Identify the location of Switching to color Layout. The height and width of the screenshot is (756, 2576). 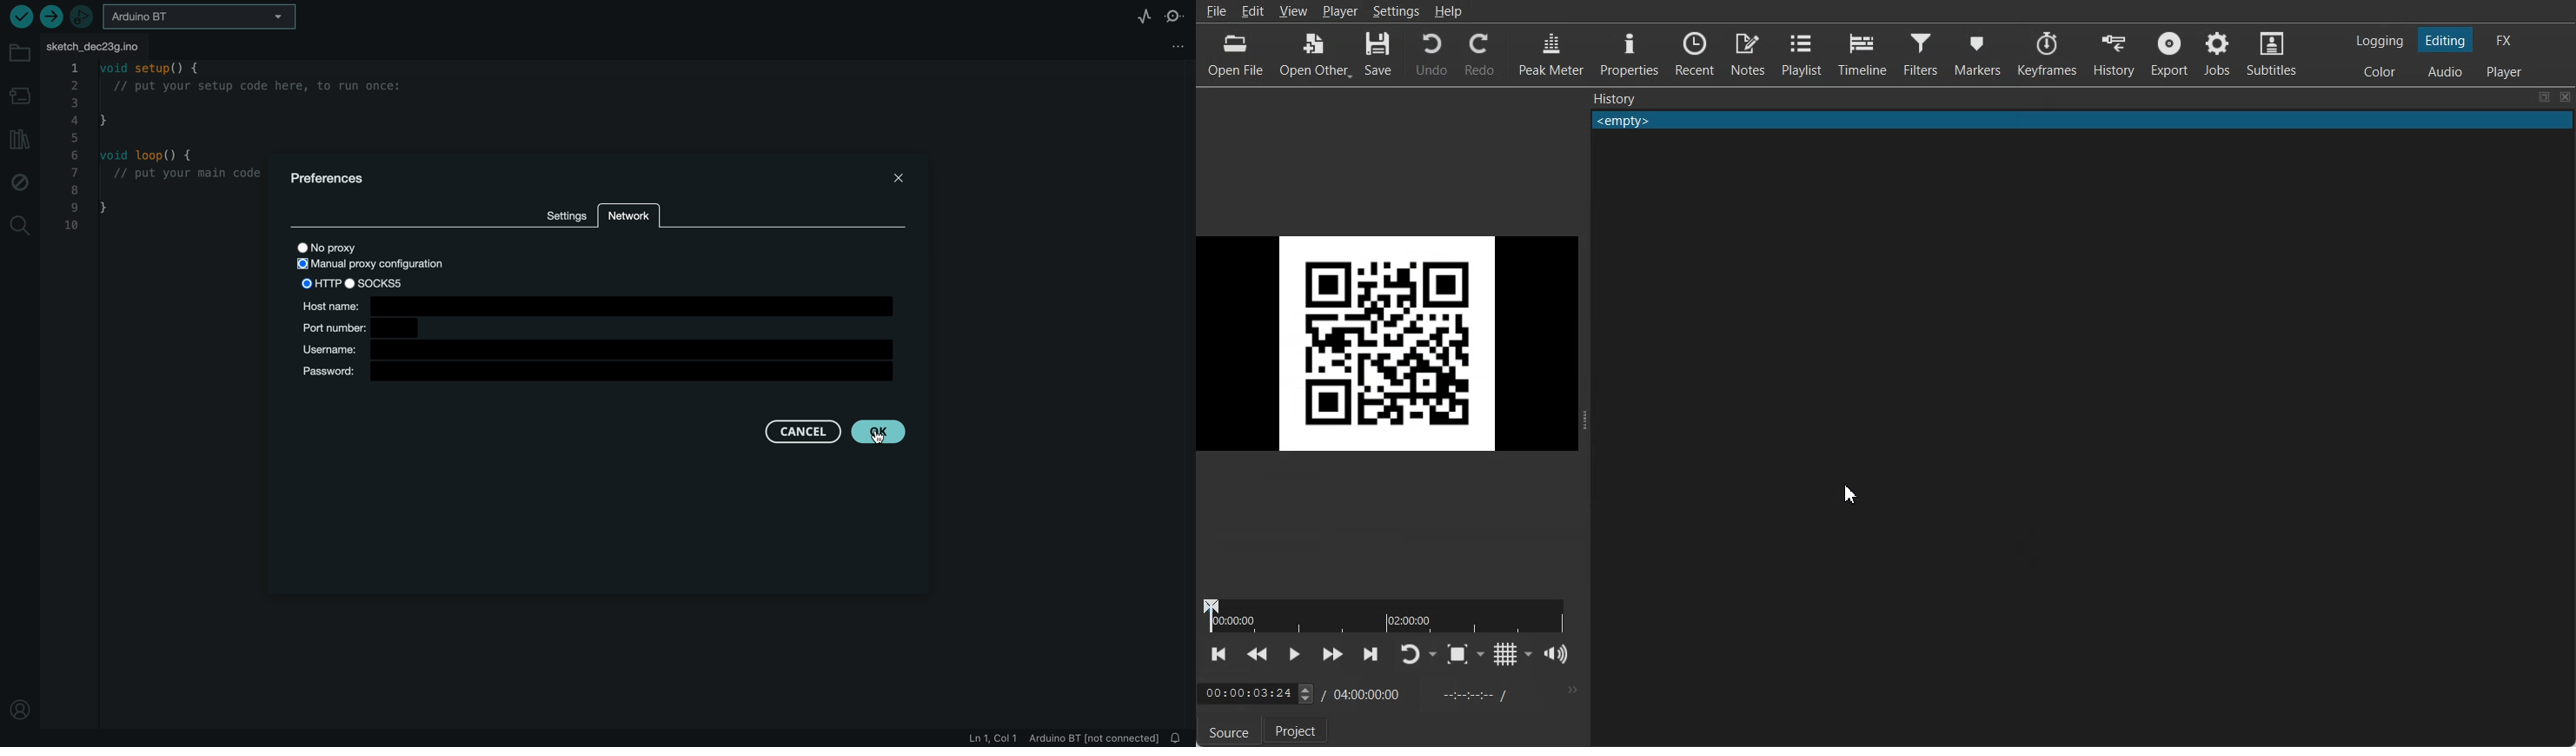
(2380, 72).